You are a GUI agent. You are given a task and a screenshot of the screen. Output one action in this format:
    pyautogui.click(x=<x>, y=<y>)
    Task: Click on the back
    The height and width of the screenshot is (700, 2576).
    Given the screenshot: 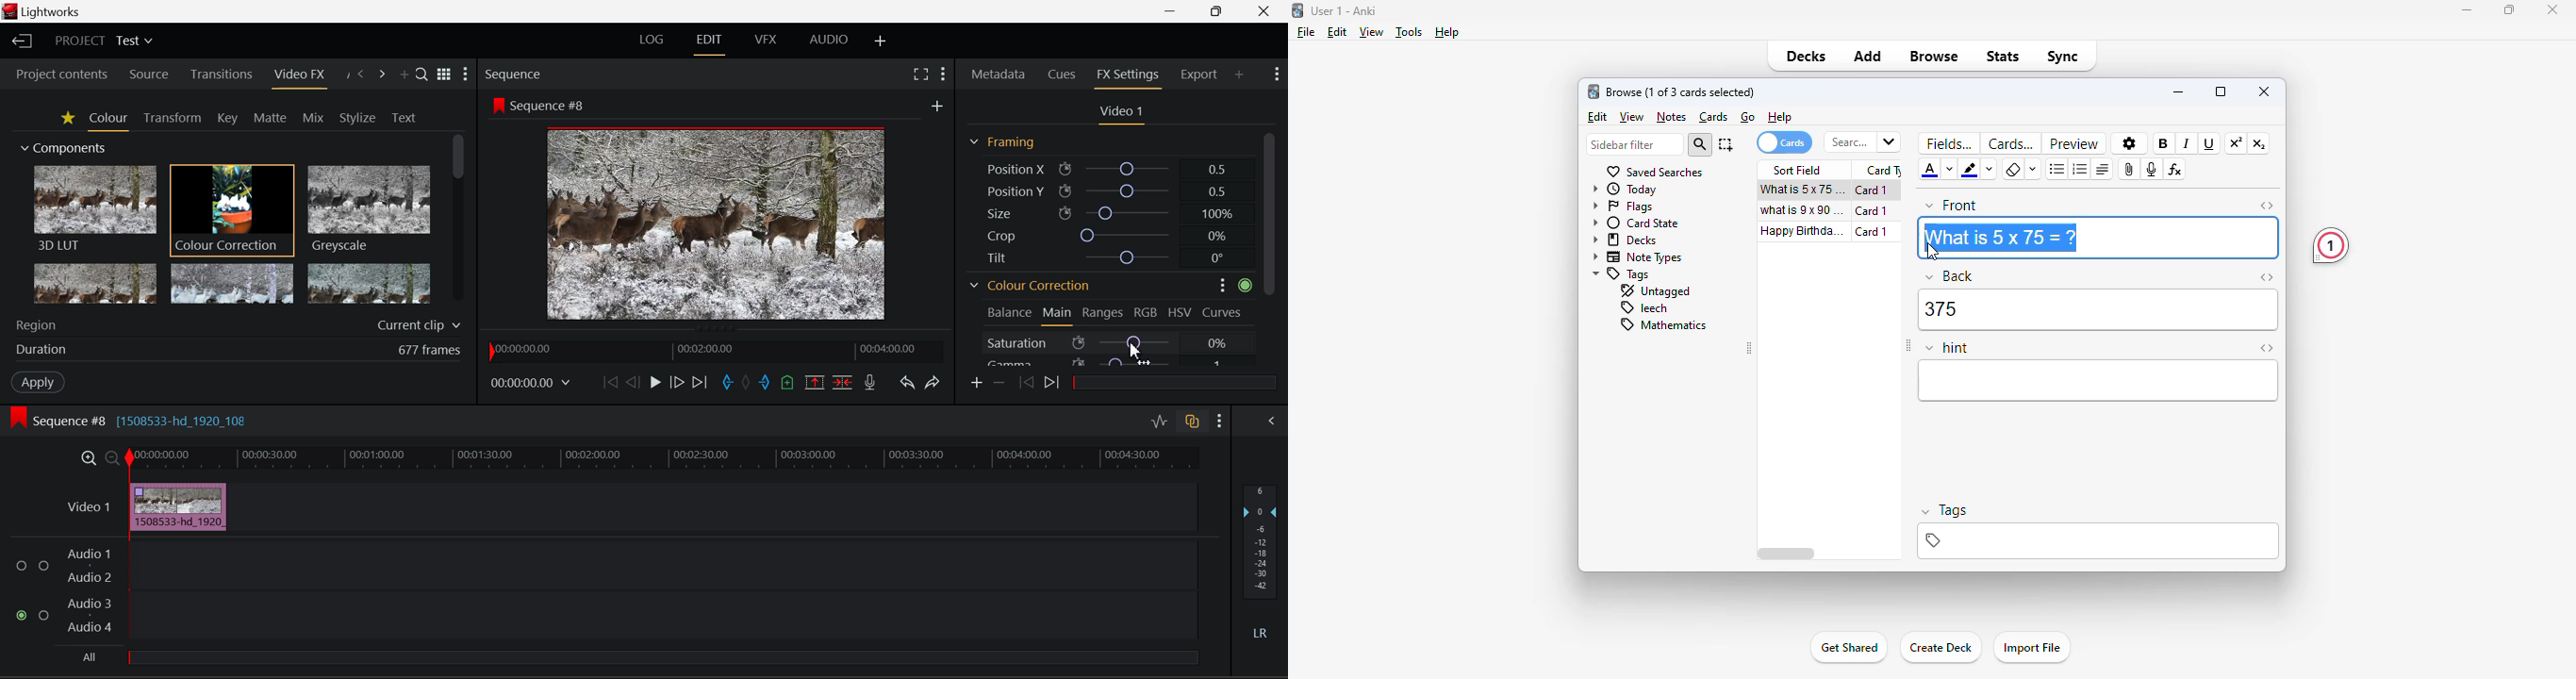 What is the action you would take?
    pyautogui.click(x=1950, y=276)
    